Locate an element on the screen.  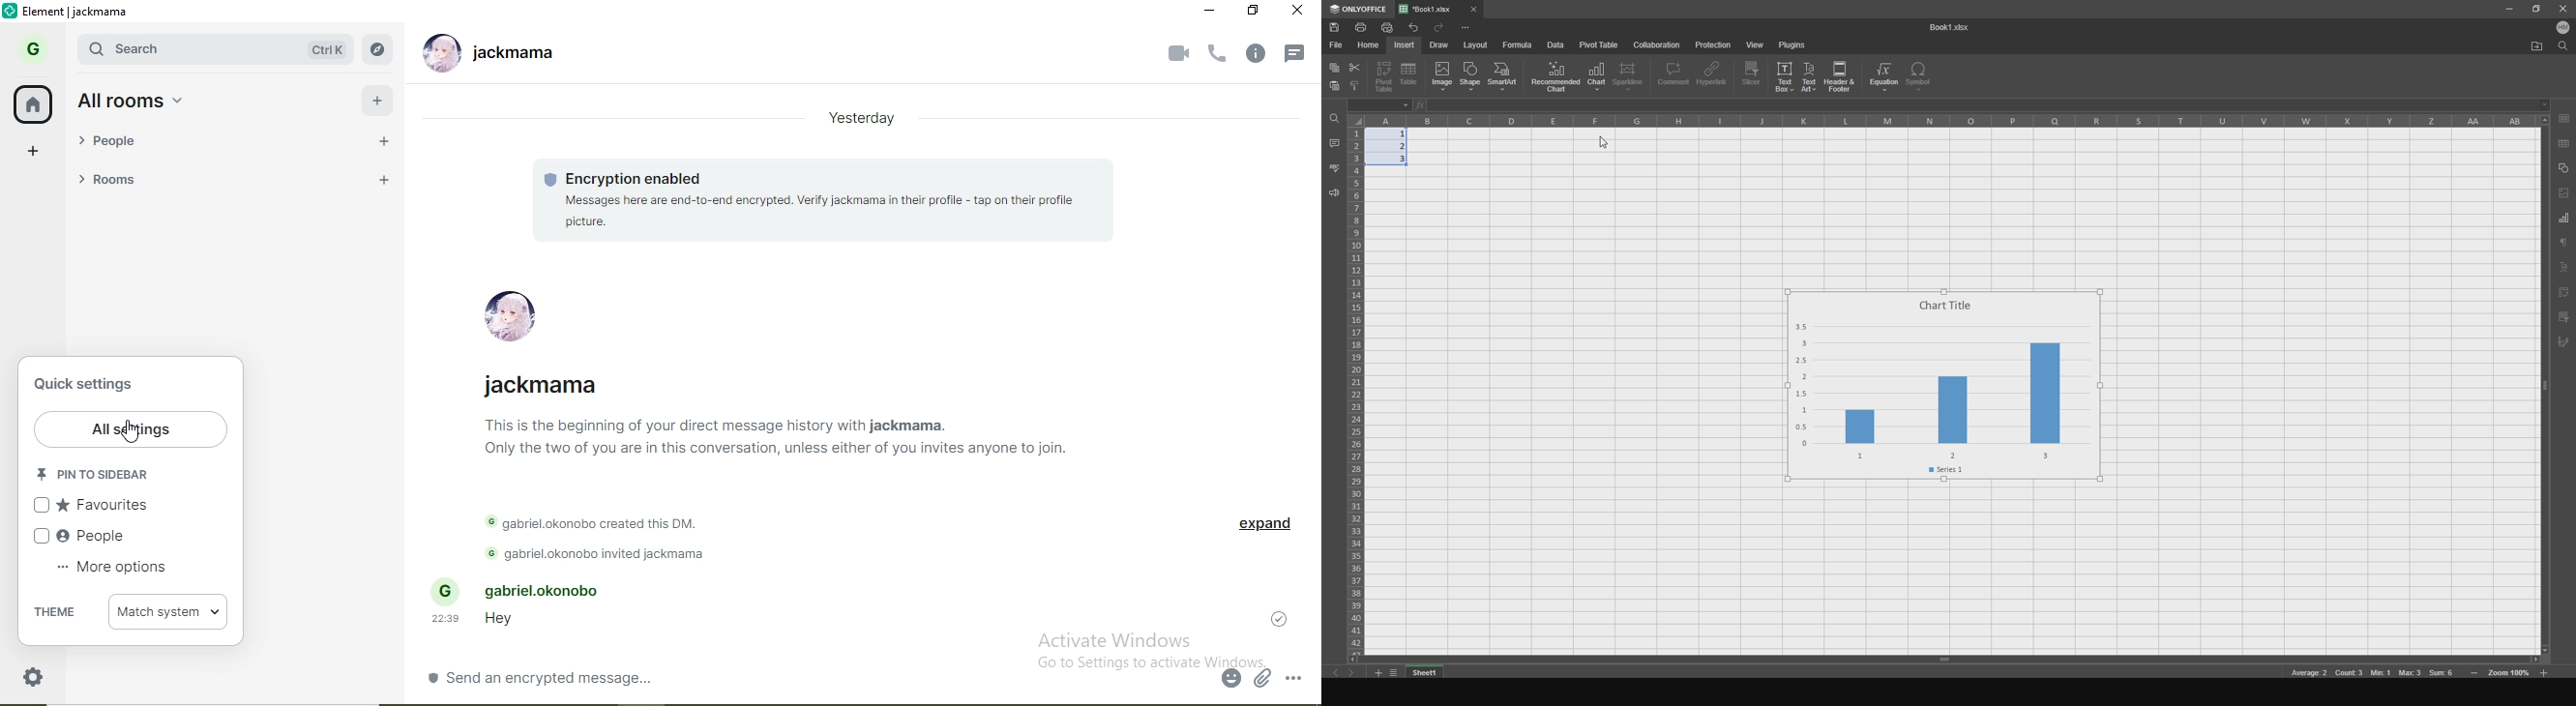
search bar is located at coordinates (149, 49).